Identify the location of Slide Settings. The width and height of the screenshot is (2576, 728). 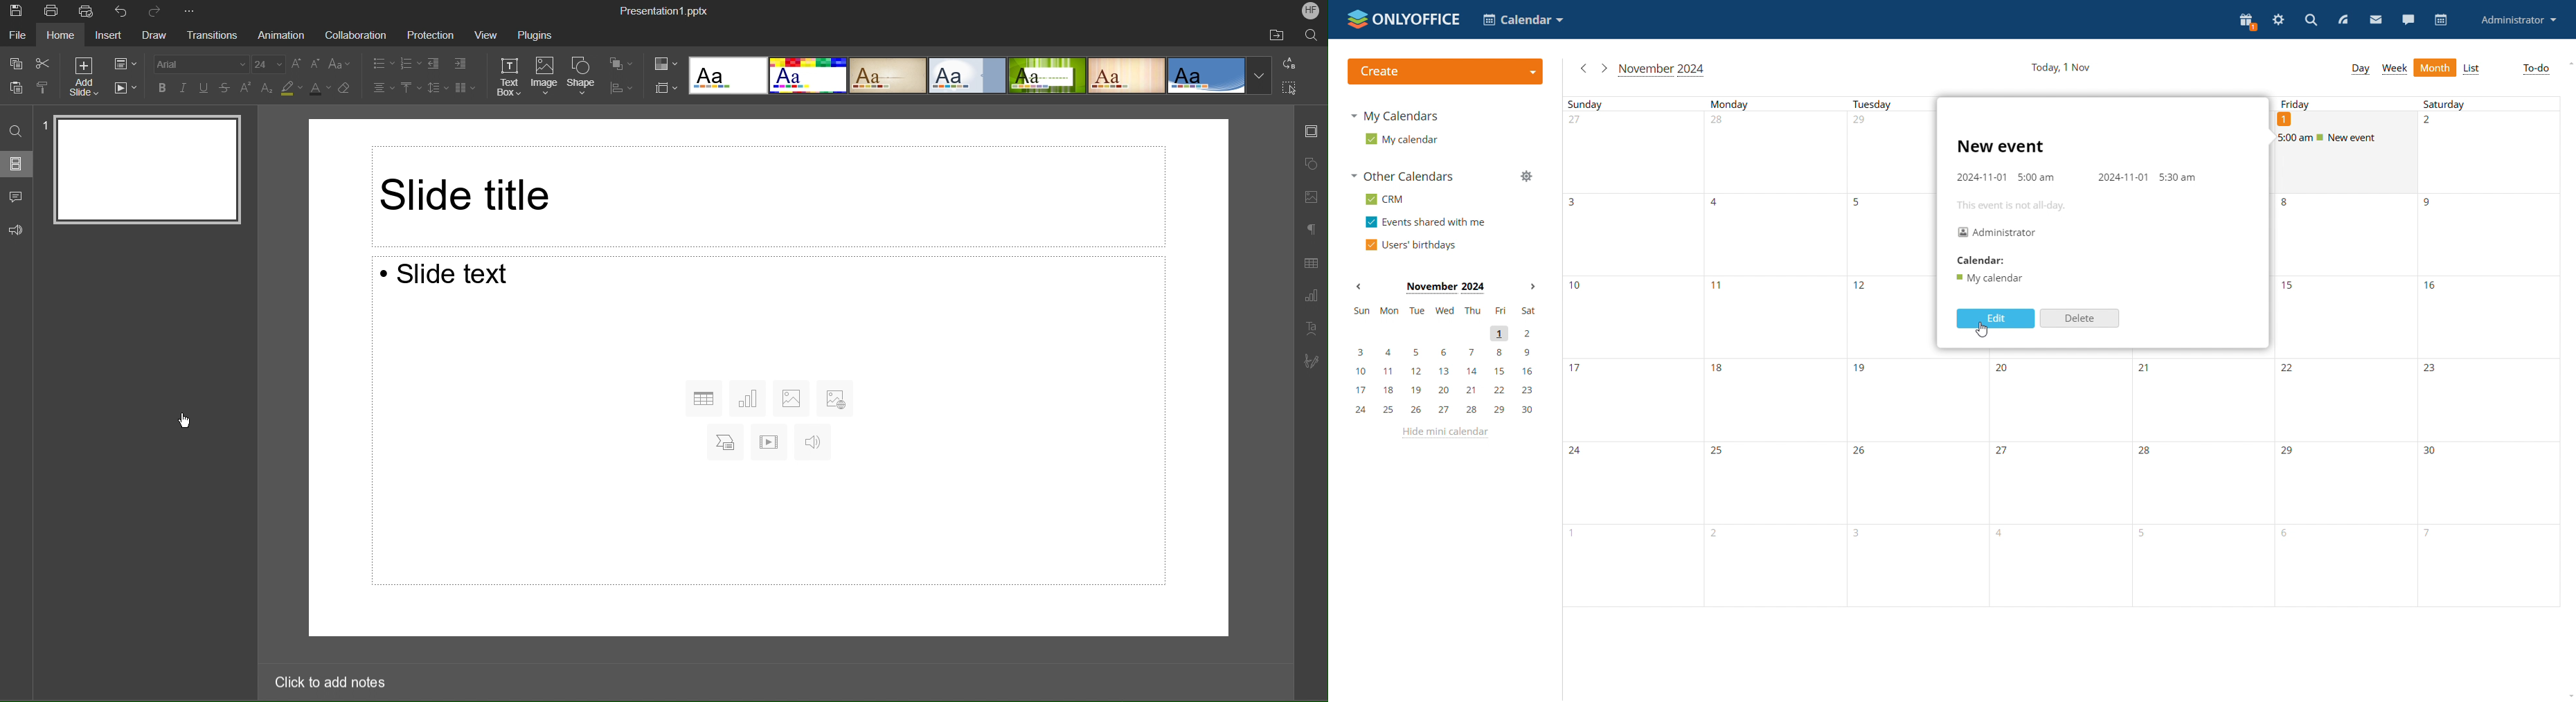
(1312, 131).